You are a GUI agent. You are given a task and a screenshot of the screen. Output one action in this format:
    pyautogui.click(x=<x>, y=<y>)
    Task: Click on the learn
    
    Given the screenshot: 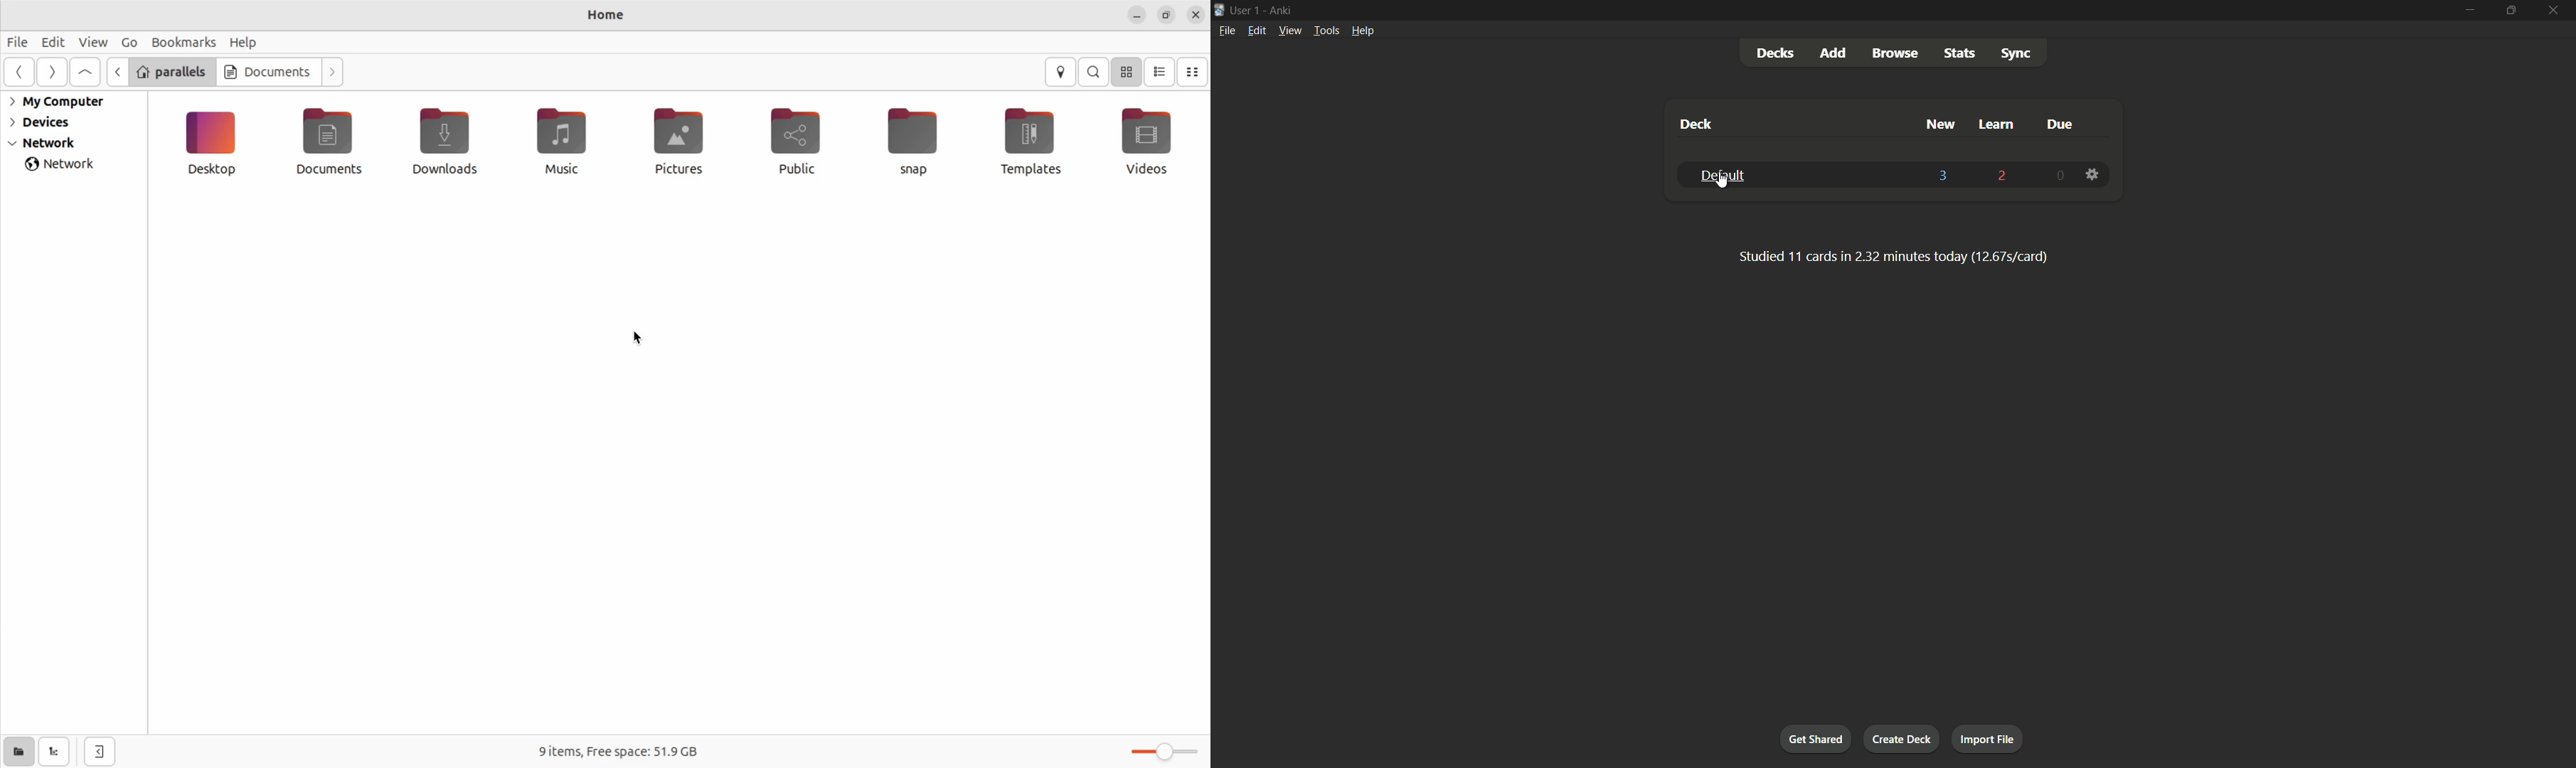 What is the action you would take?
    pyautogui.click(x=1994, y=124)
    